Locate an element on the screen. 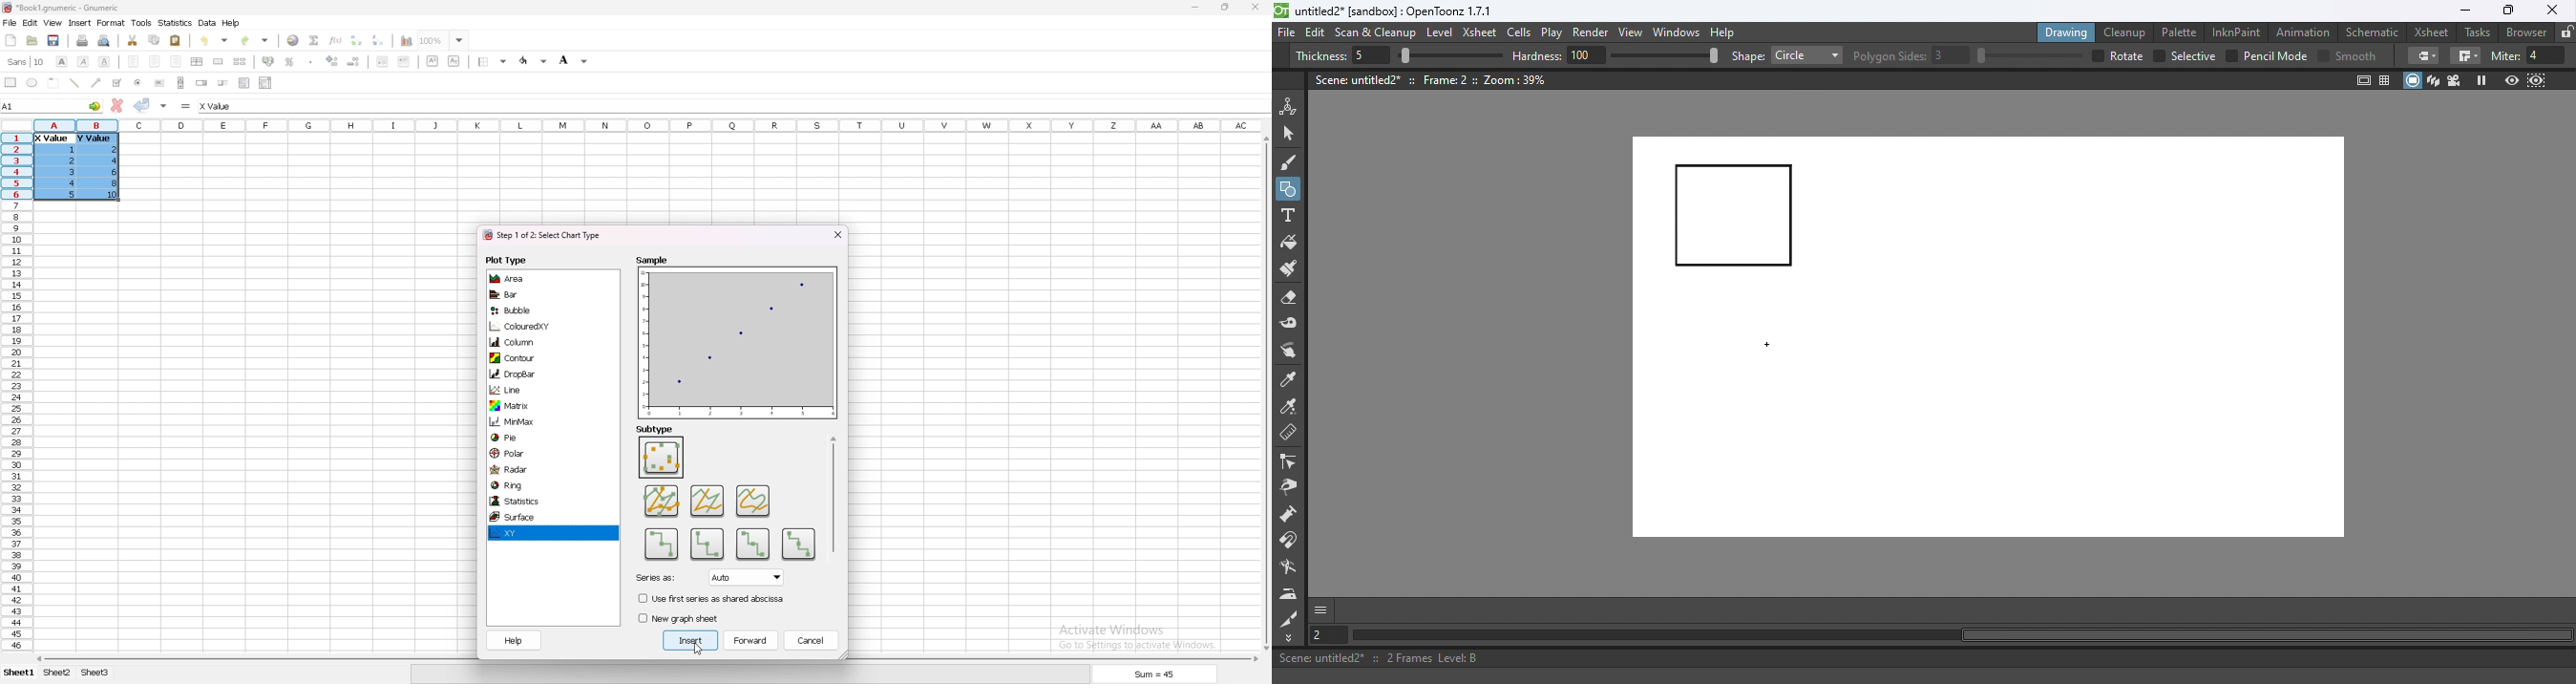 The width and height of the screenshot is (2576, 700). select chart type is located at coordinates (542, 236).